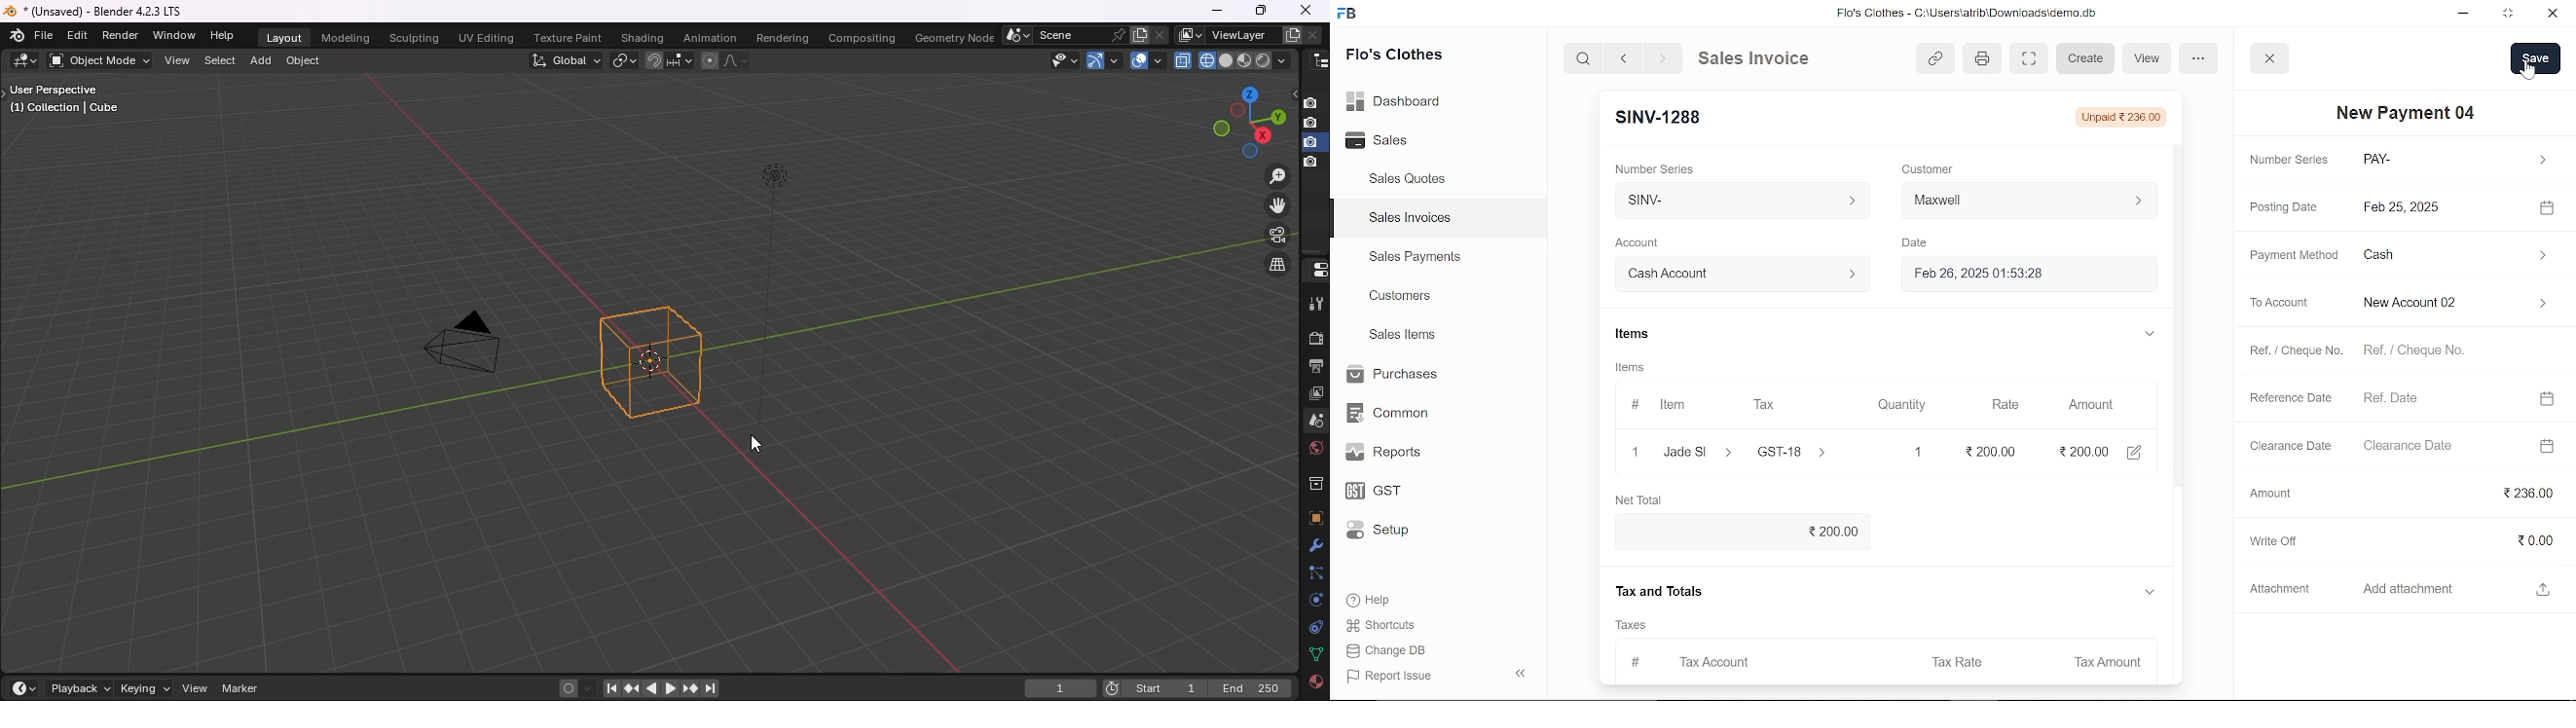 The width and height of the screenshot is (2576, 728). Describe the element at coordinates (710, 60) in the screenshot. I see `proportional editing objects` at that location.